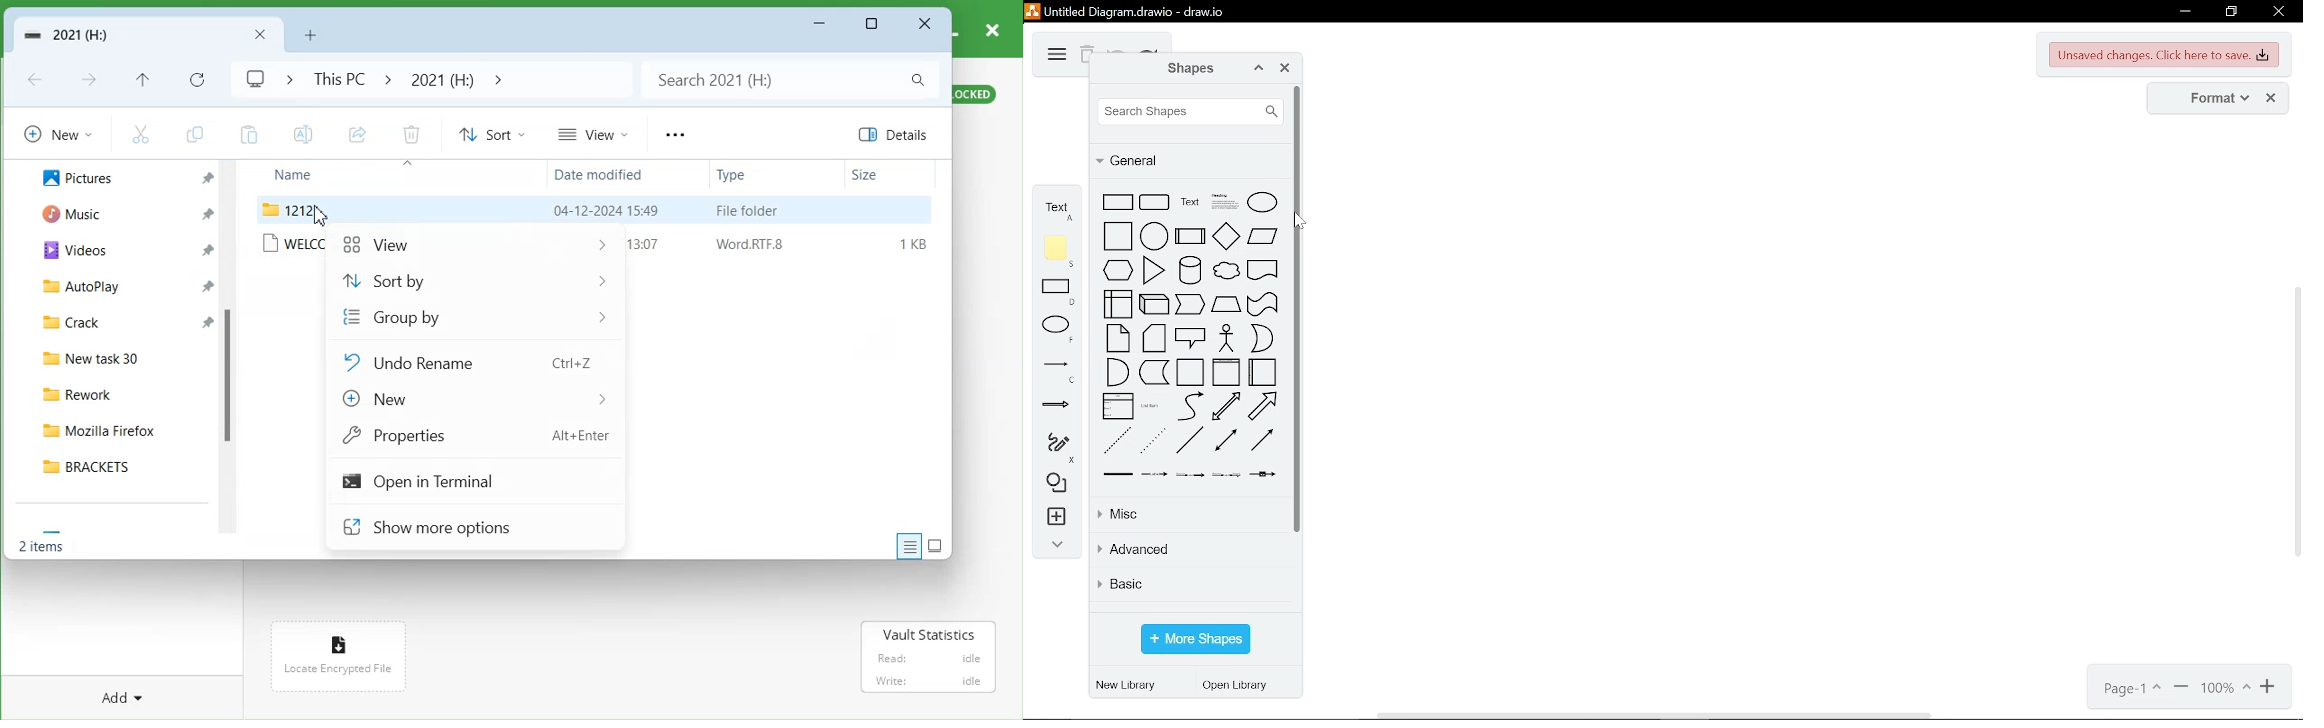 The width and height of the screenshot is (2324, 728). I want to click on diagram, so click(1055, 55).